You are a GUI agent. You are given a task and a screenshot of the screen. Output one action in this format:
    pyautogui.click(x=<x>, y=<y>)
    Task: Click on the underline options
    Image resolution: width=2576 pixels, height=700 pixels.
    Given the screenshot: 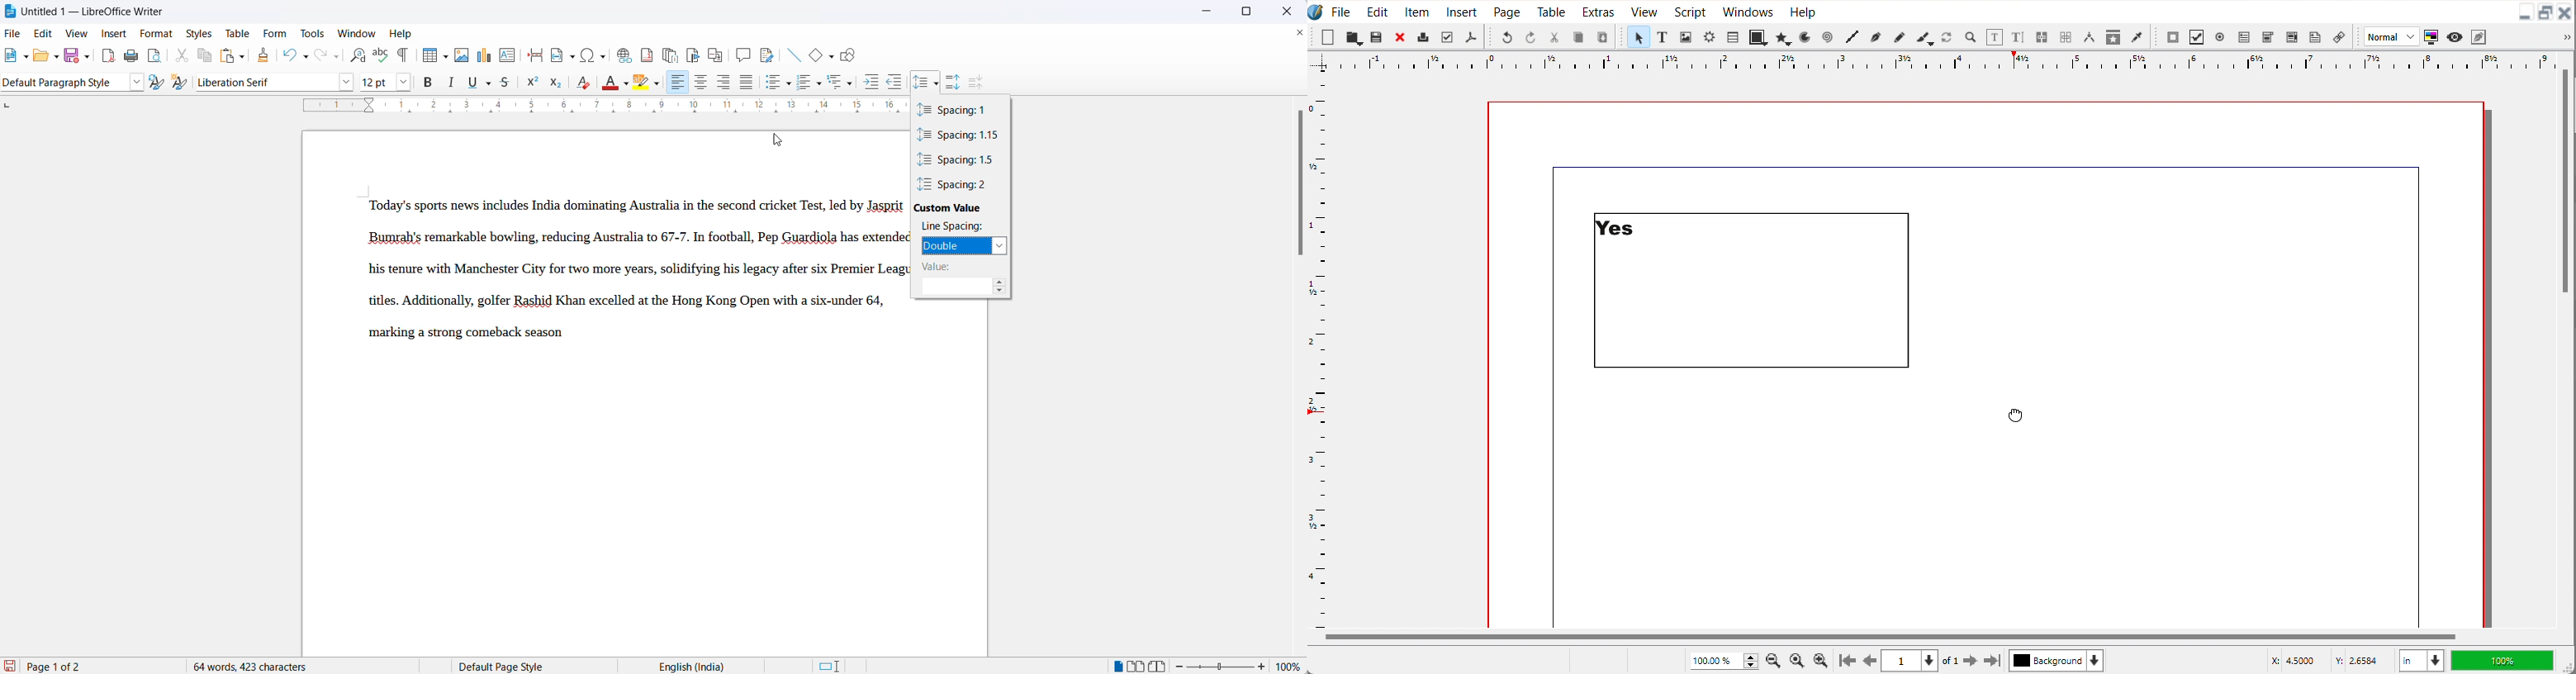 What is the action you would take?
    pyautogui.click(x=489, y=84)
    